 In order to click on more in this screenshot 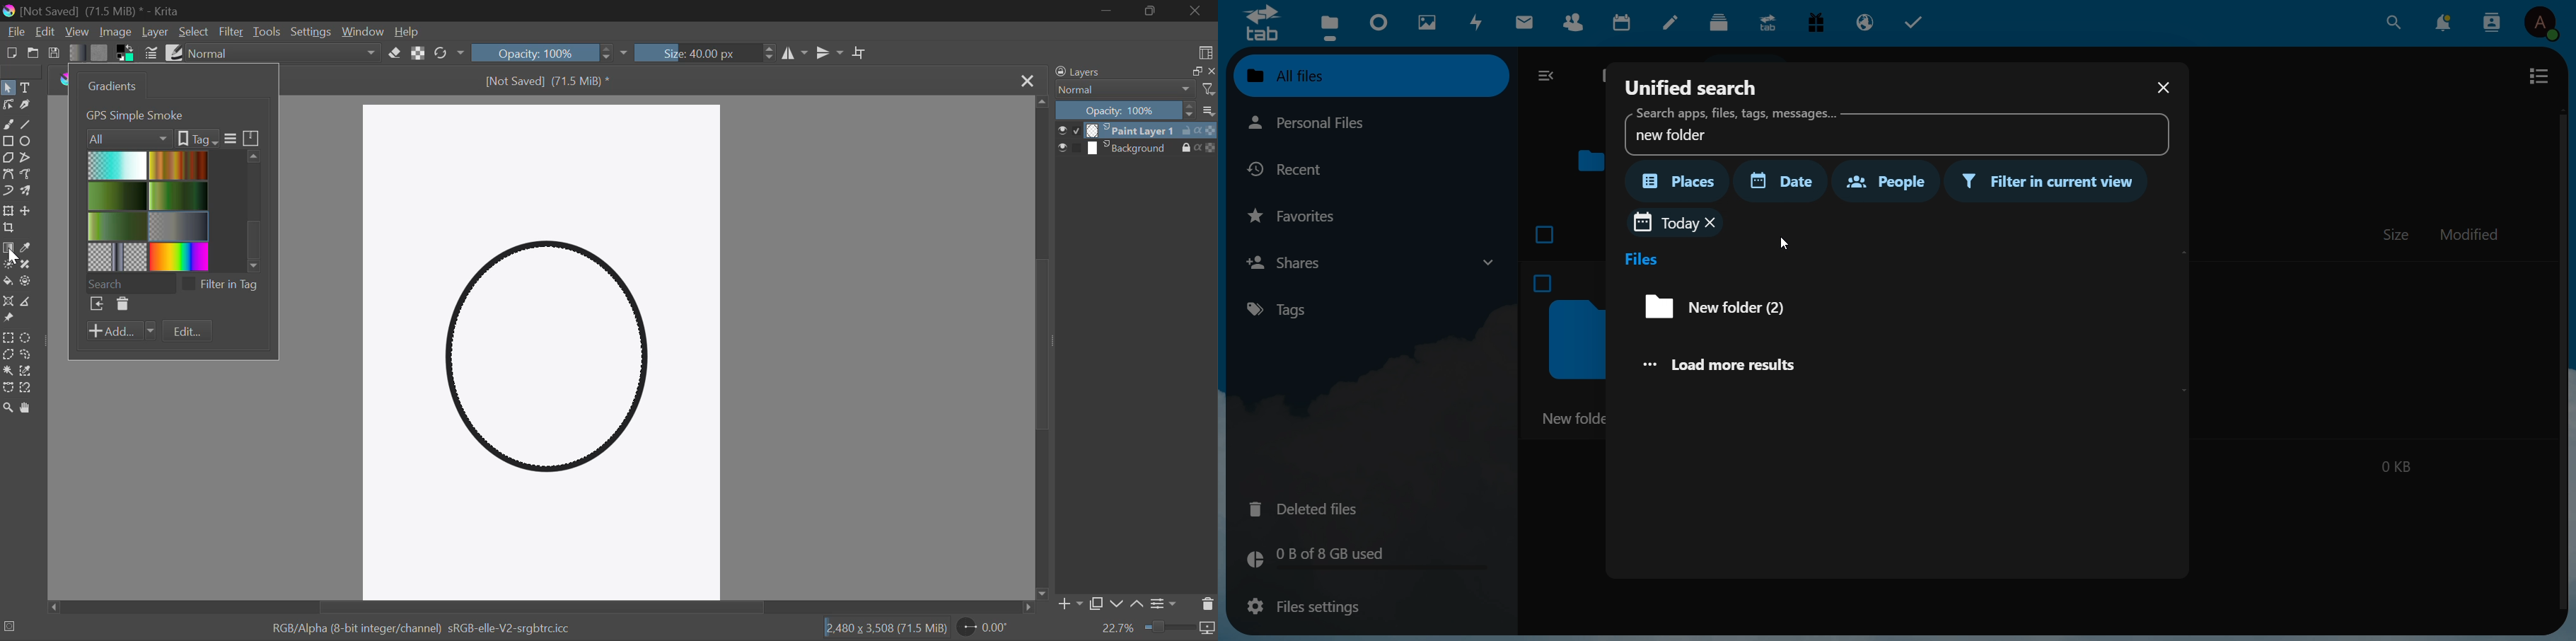, I will do `click(1209, 111)`.